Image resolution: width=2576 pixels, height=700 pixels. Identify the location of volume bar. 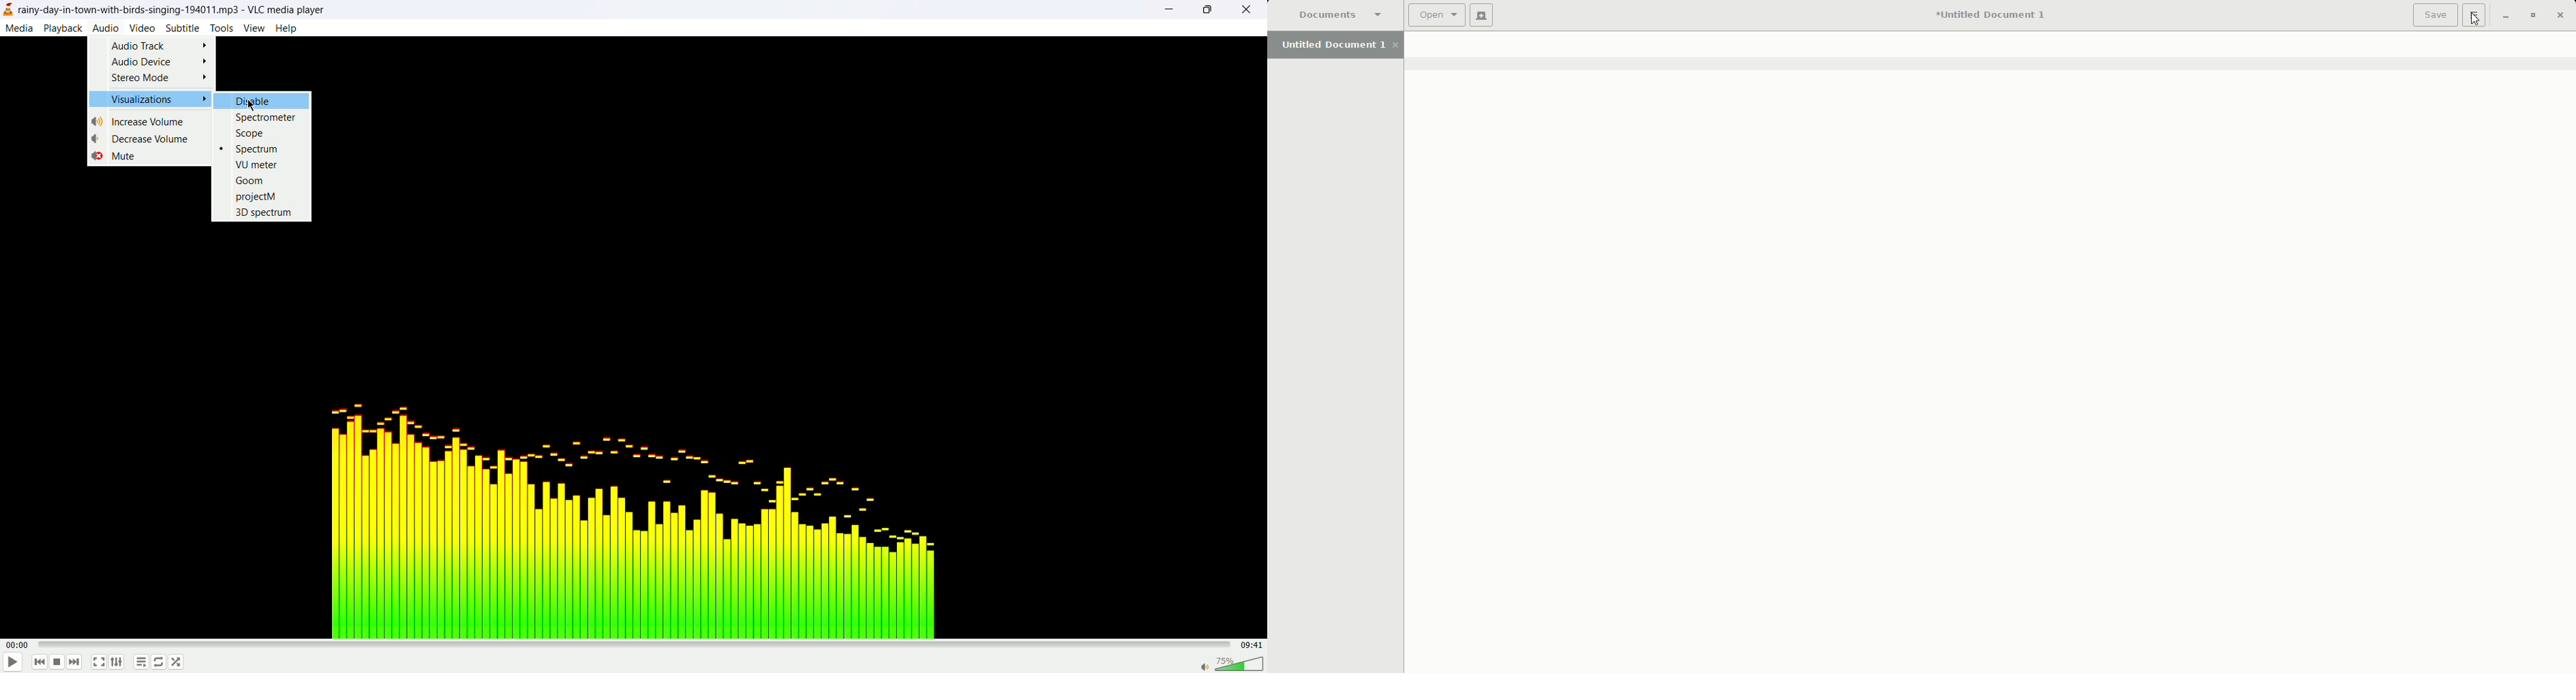
(1231, 662).